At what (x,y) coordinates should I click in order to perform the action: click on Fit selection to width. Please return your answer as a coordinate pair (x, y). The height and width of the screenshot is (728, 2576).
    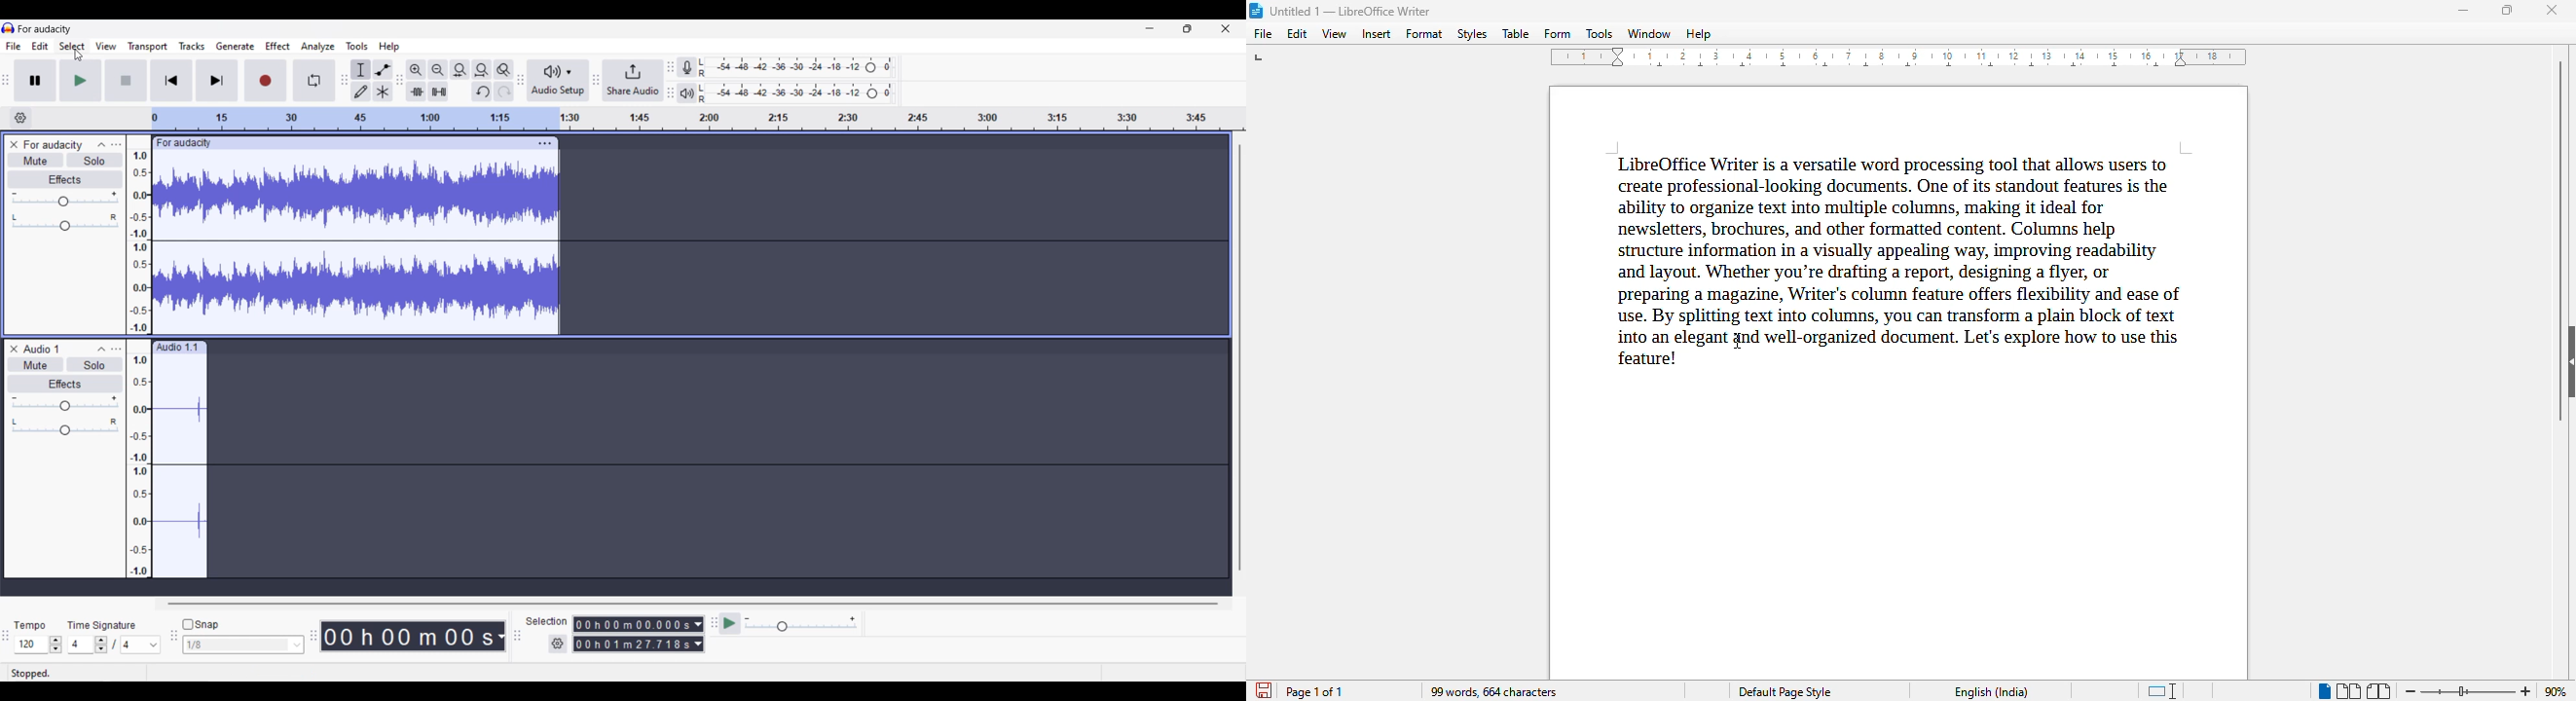
    Looking at the image, I should click on (460, 69).